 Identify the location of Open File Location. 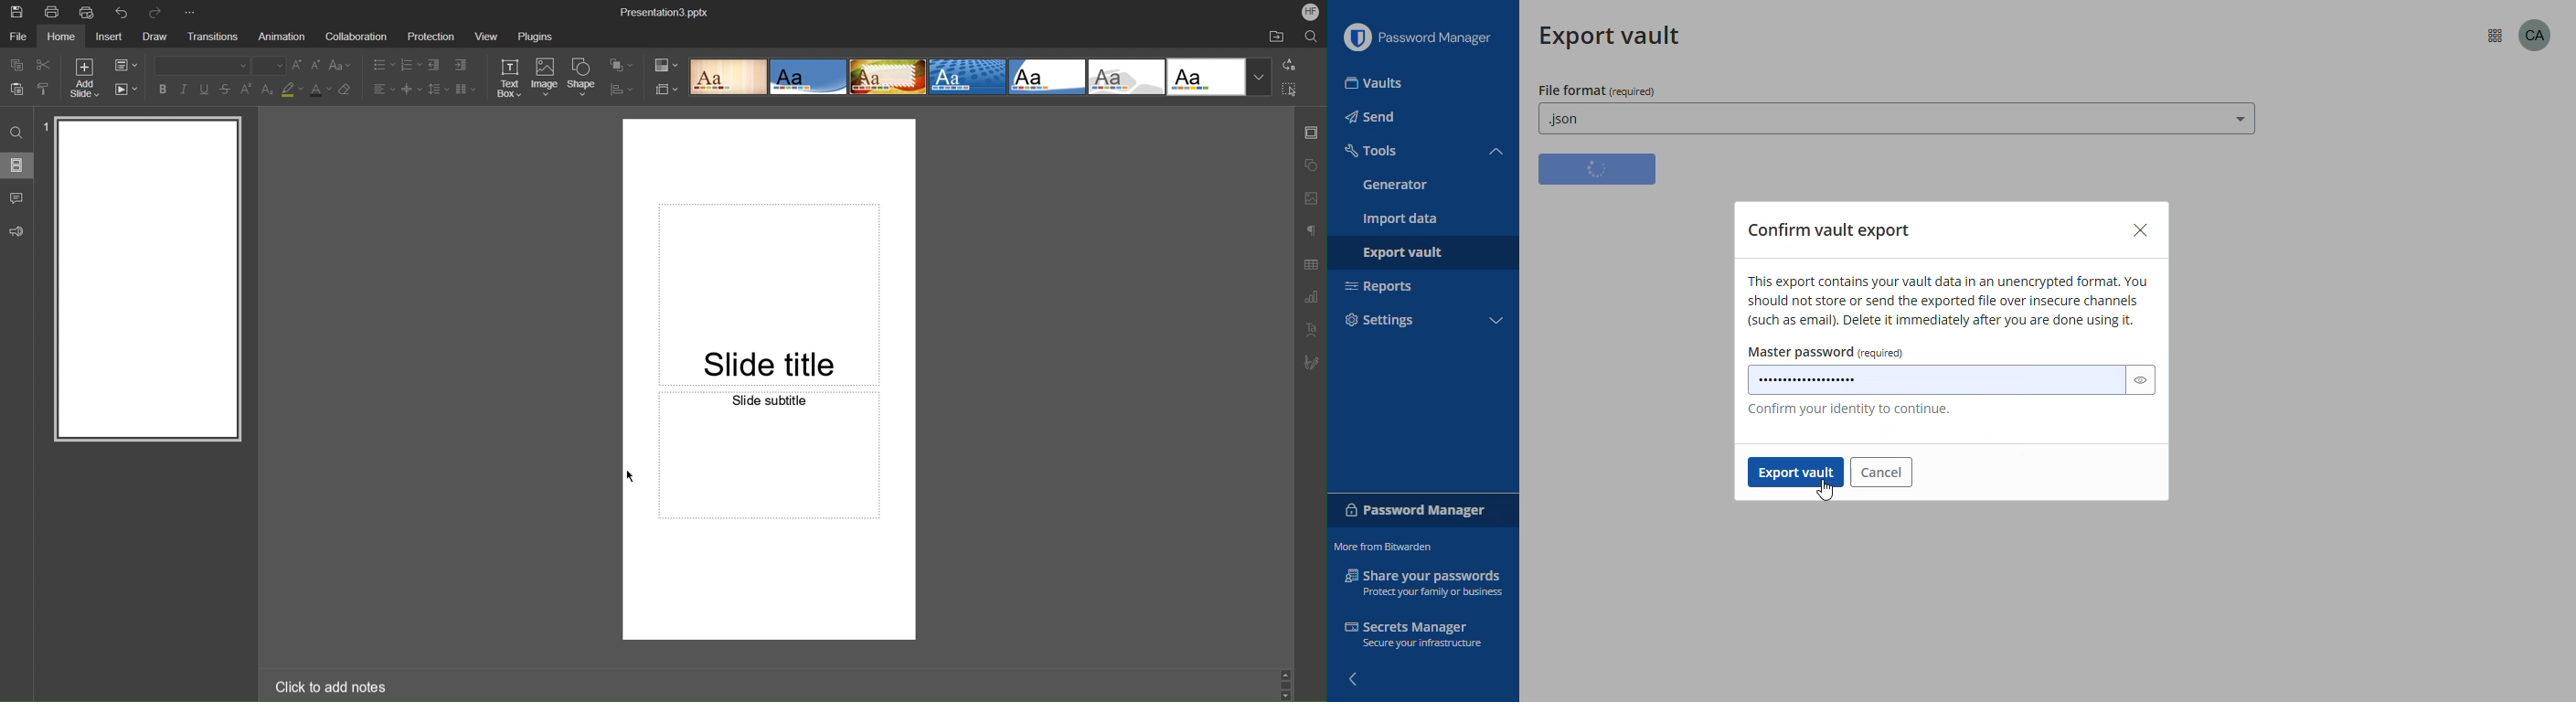
(1276, 37).